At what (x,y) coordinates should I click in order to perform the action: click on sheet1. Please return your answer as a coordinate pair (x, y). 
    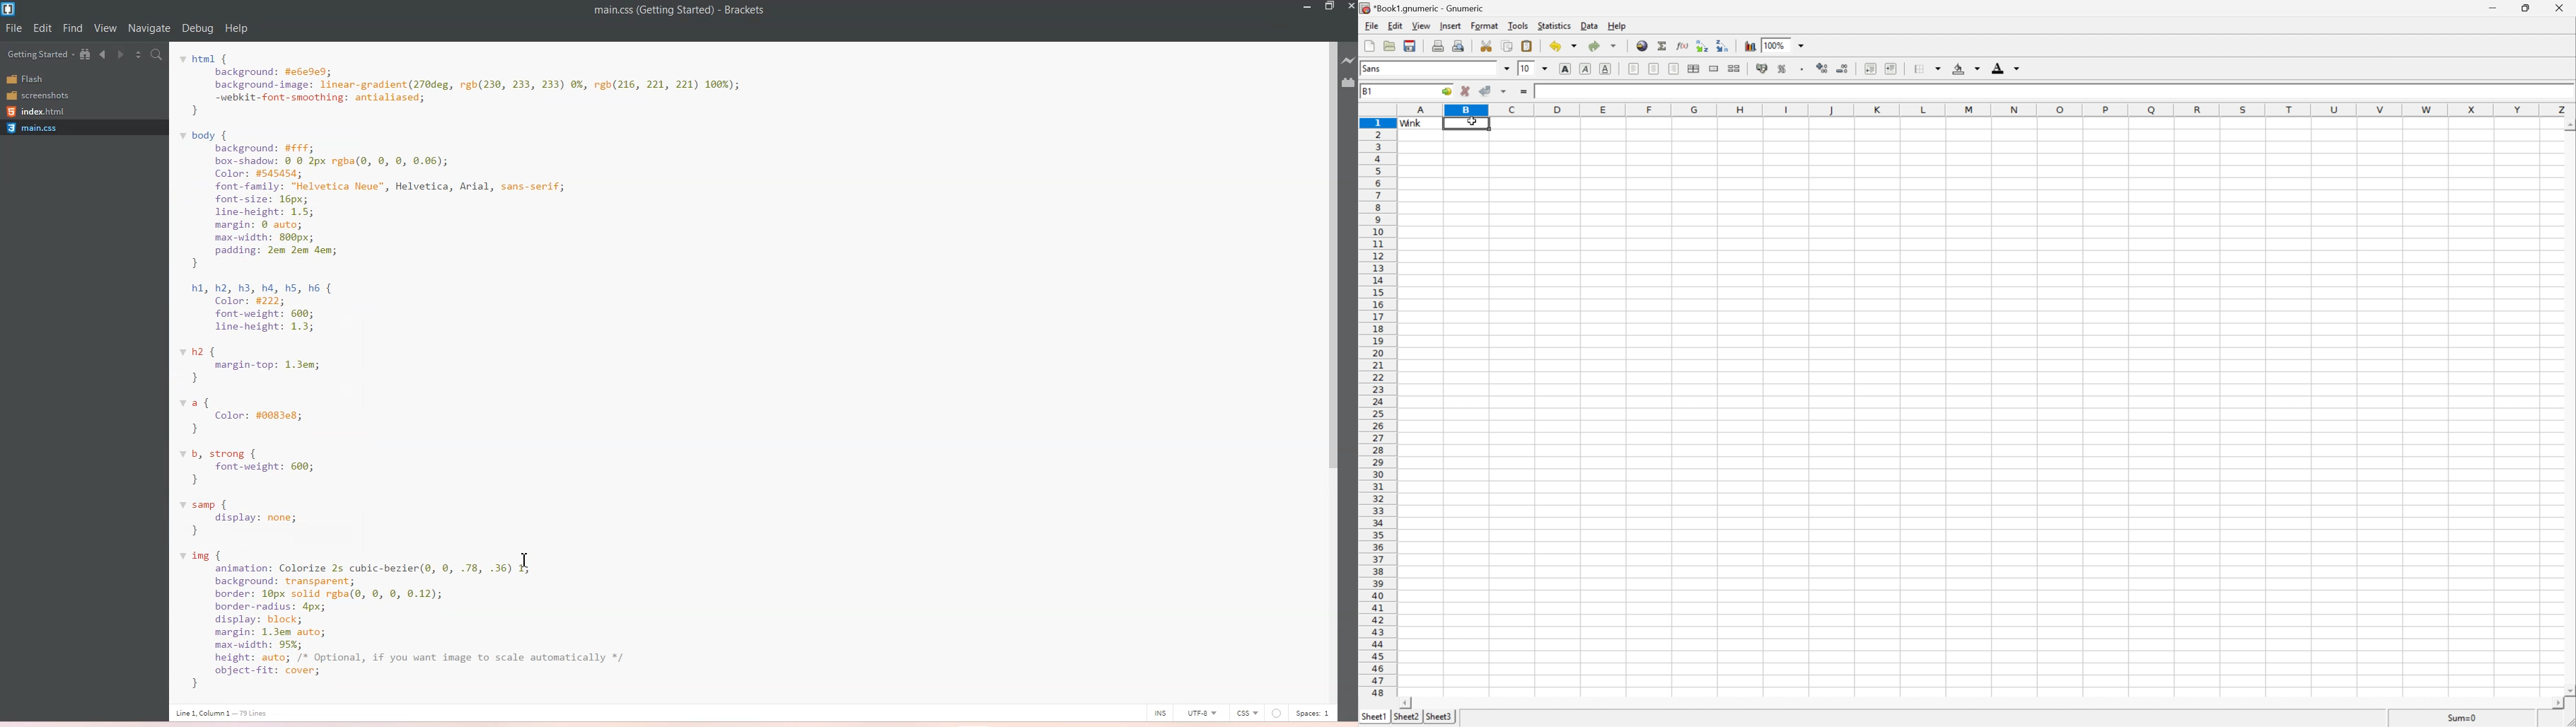
    Looking at the image, I should click on (1373, 715).